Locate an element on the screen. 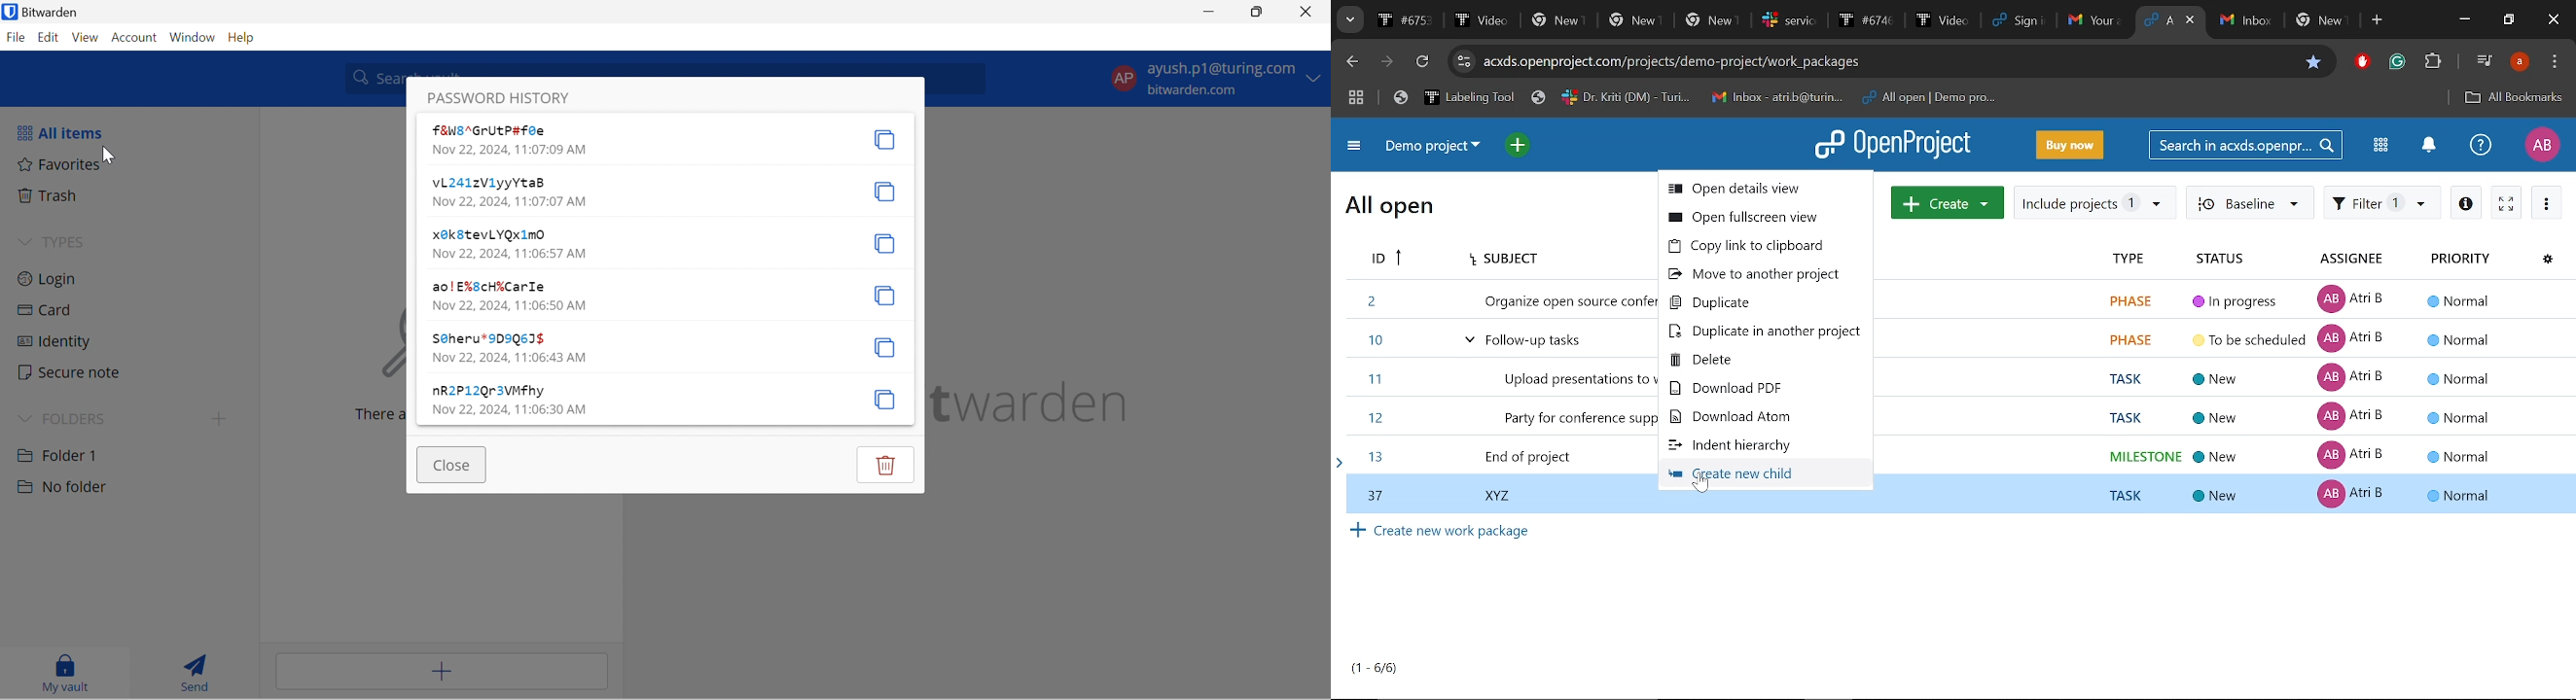 This screenshot has width=2576, height=700. Open quick add menu is located at coordinates (1520, 146).